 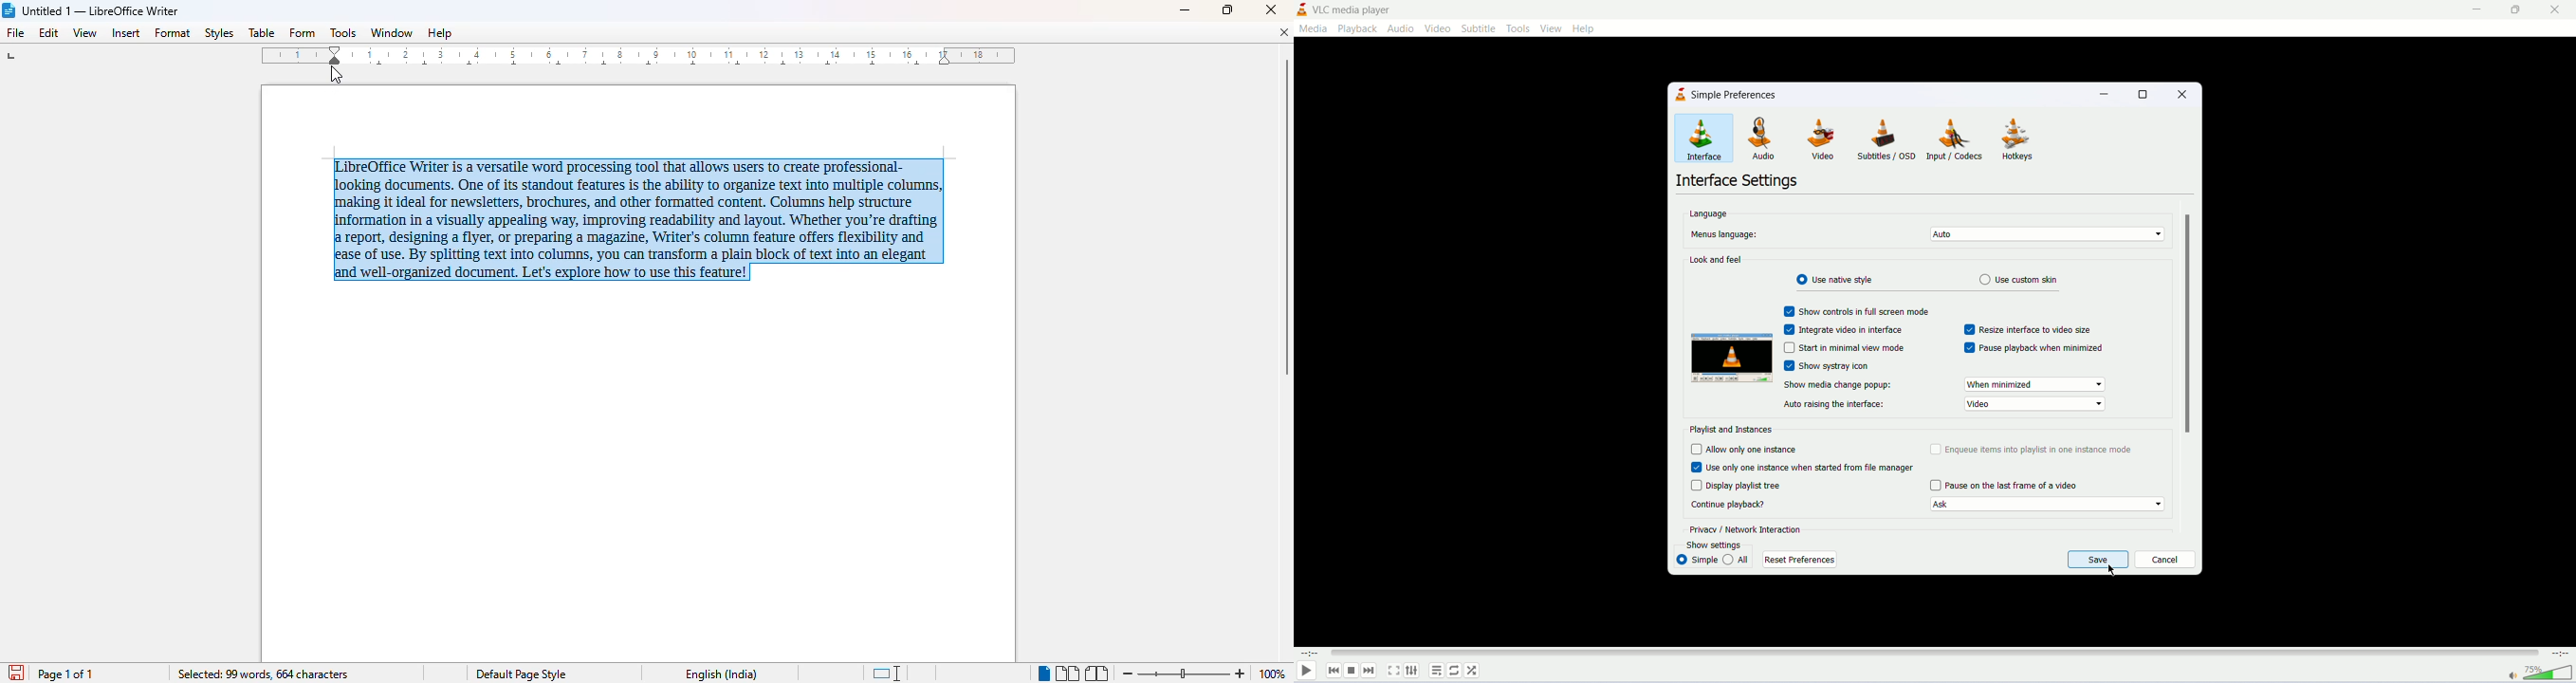 I want to click on Default page style, so click(x=524, y=674).